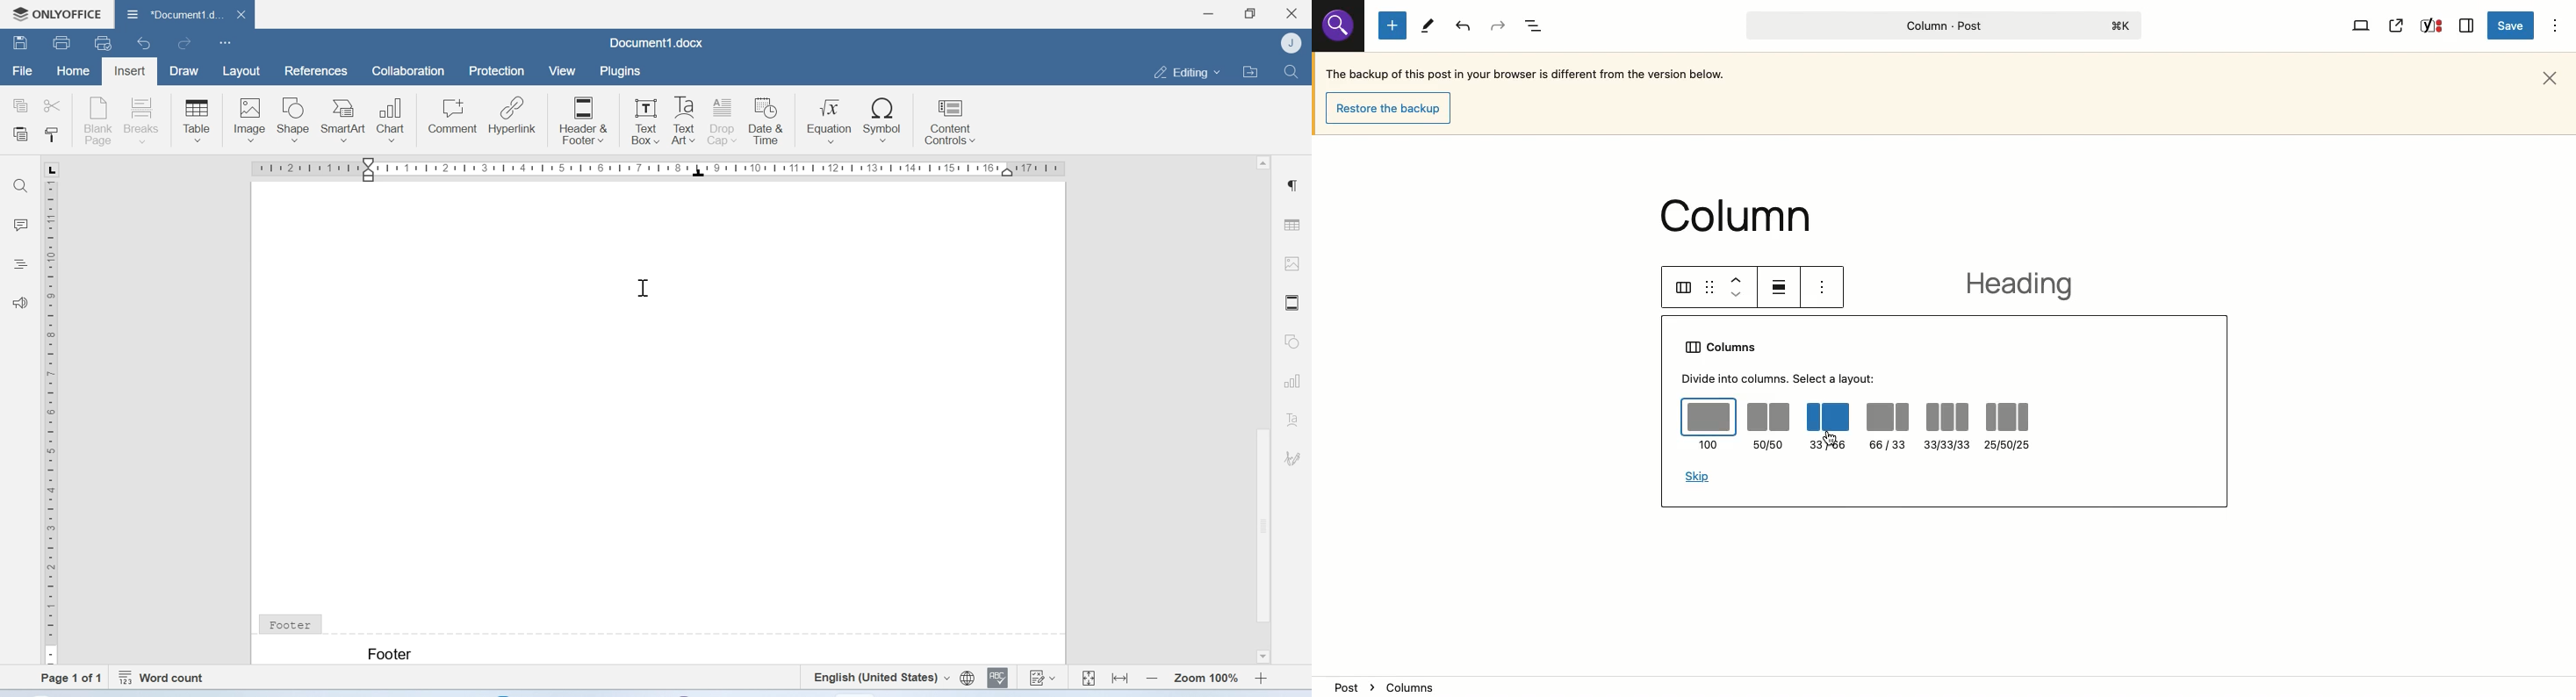 The height and width of the screenshot is (700, 2576). Describe the element at coordinates (1206, 676) in the screenshot. I see `Zoom` at that location.